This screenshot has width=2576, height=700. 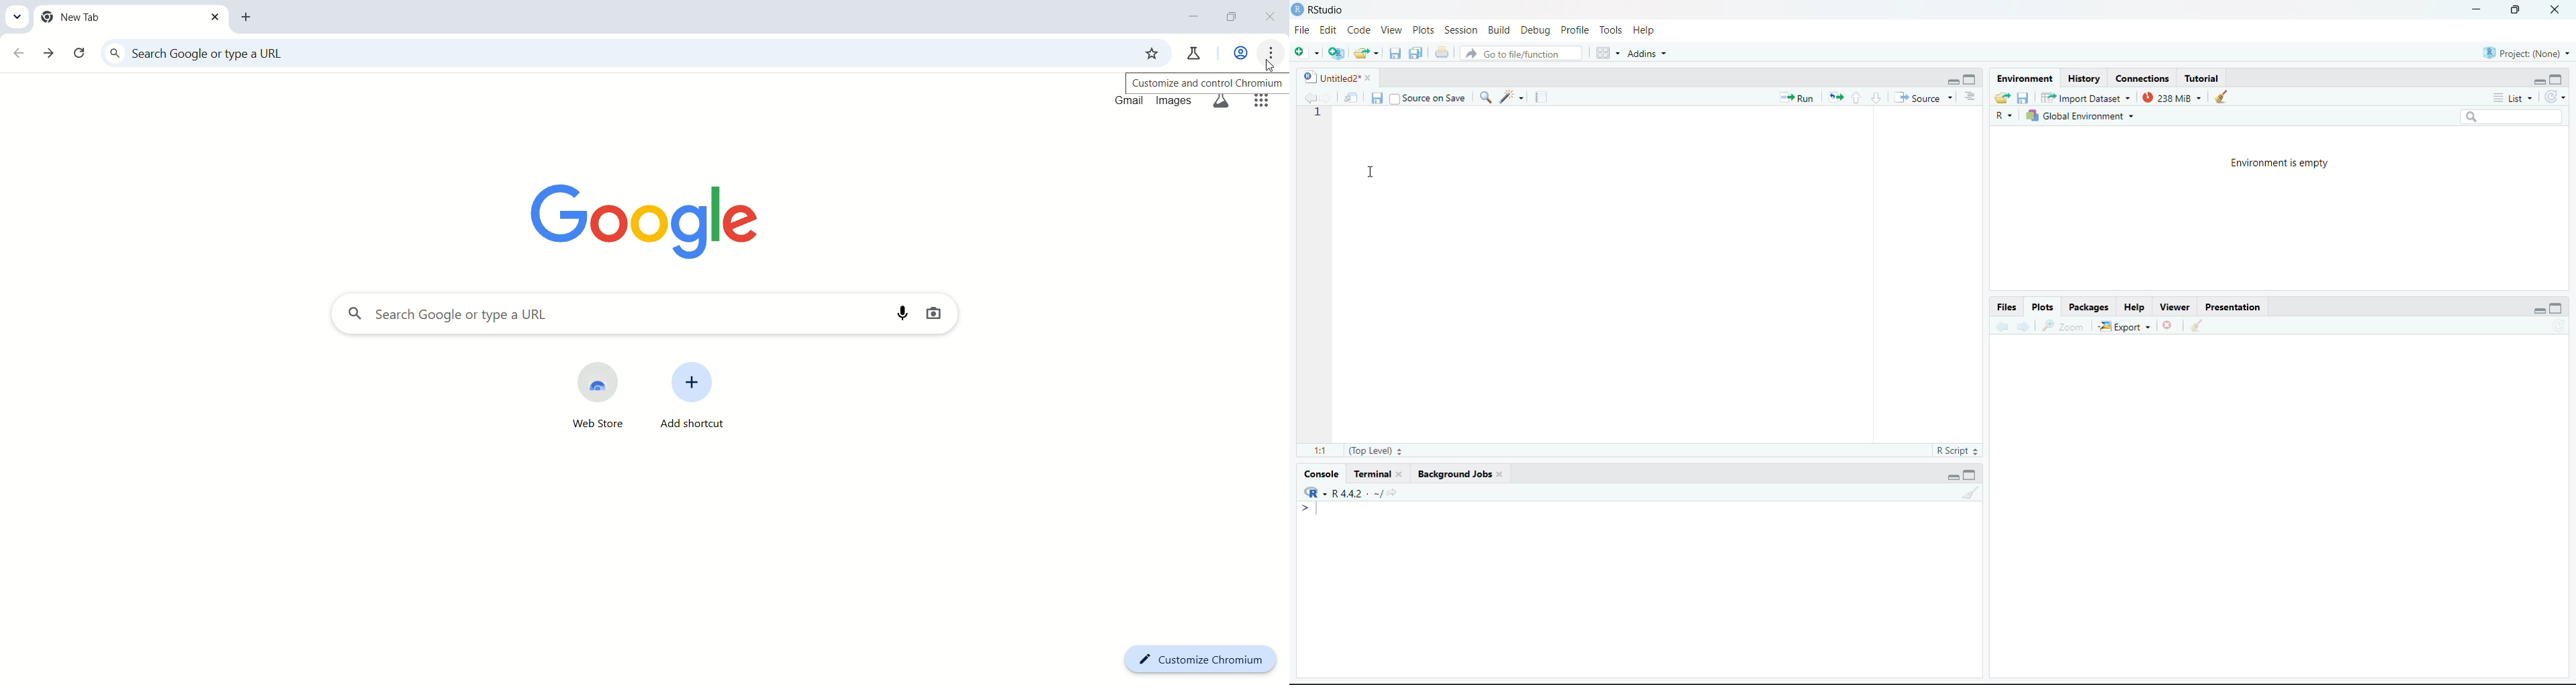 What do you see at coordinates (1403, 474) in the screenshot?
I see `close` at bounding box center [1403, 474].